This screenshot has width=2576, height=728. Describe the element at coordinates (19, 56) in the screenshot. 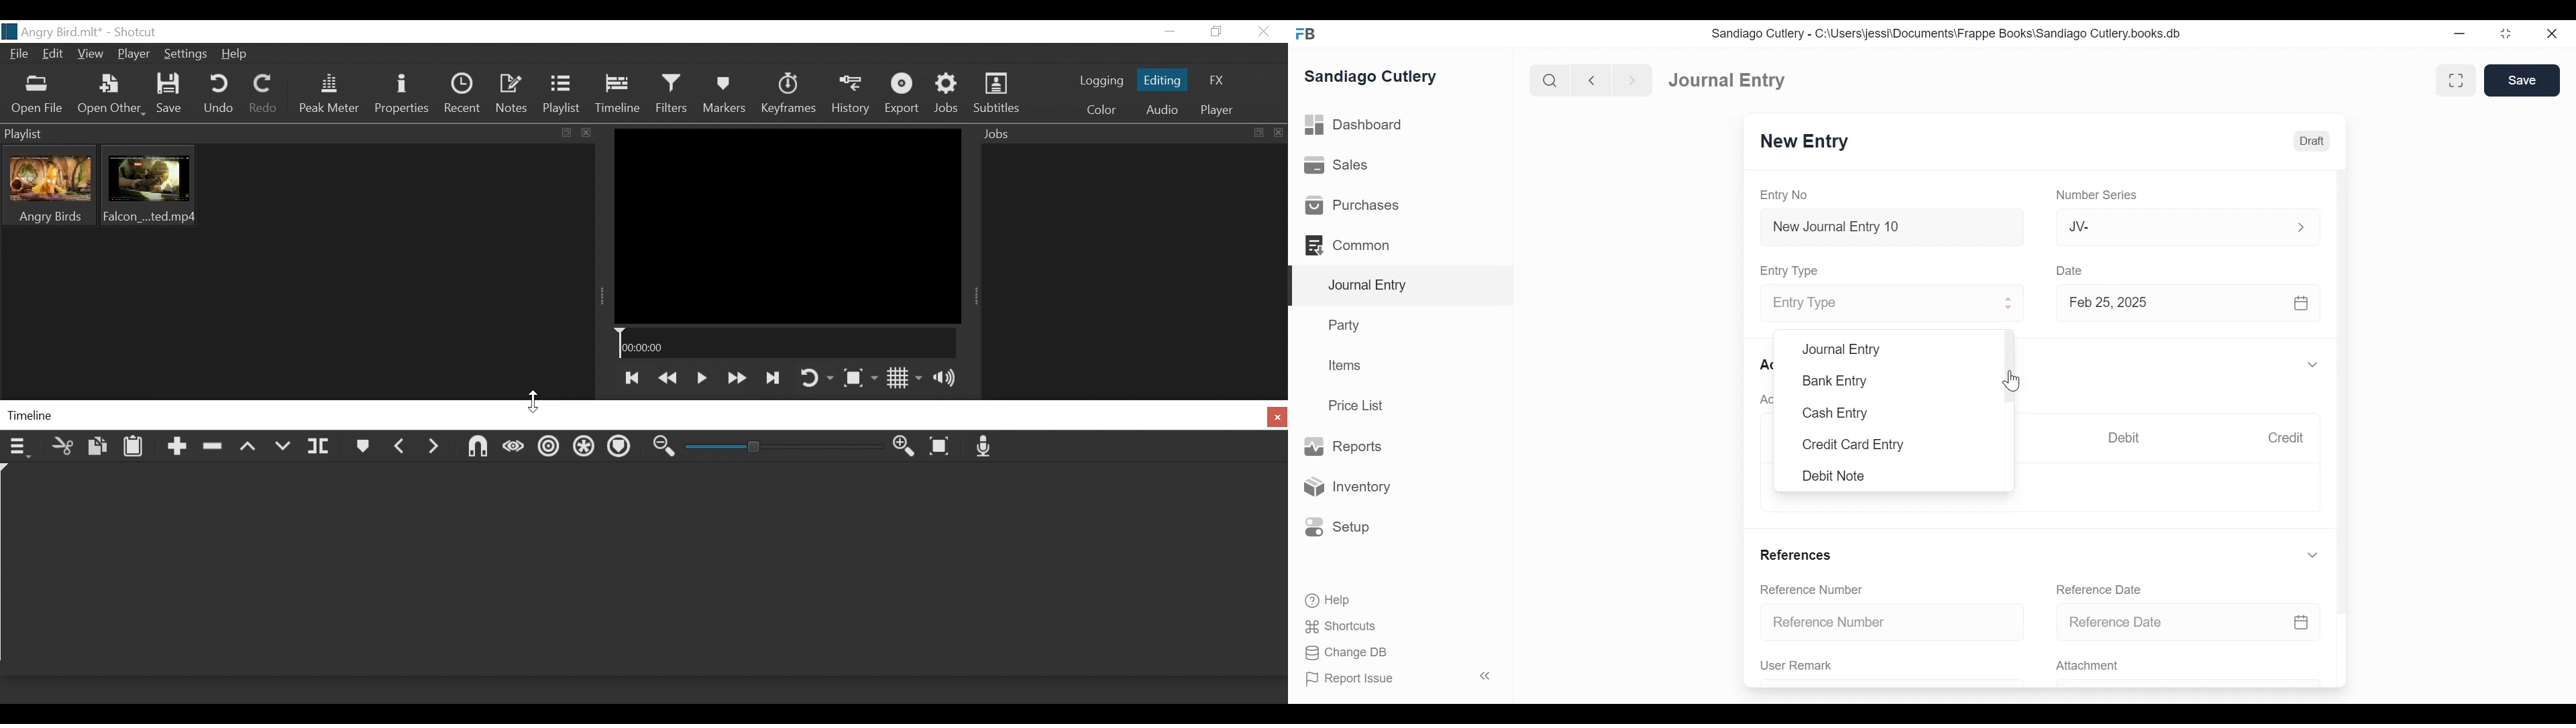

I see `File` at that location.